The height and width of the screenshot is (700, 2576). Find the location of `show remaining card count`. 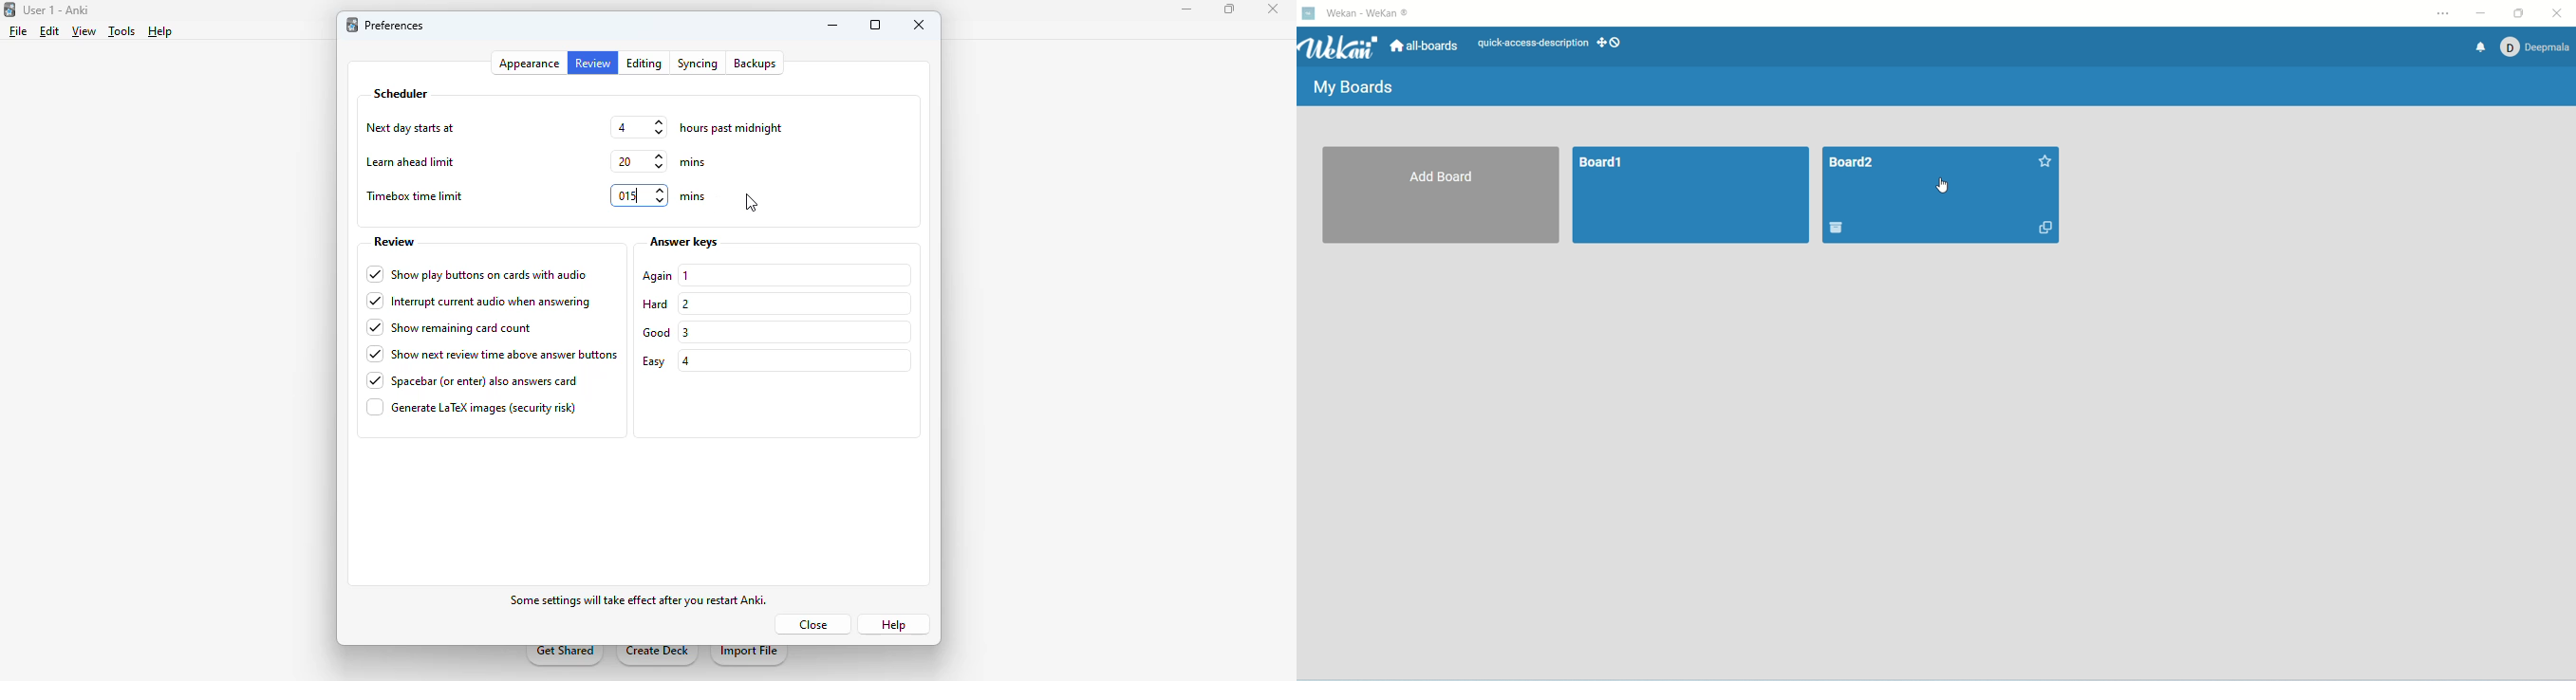

show remaining card count is located at coordinates (449, 327).